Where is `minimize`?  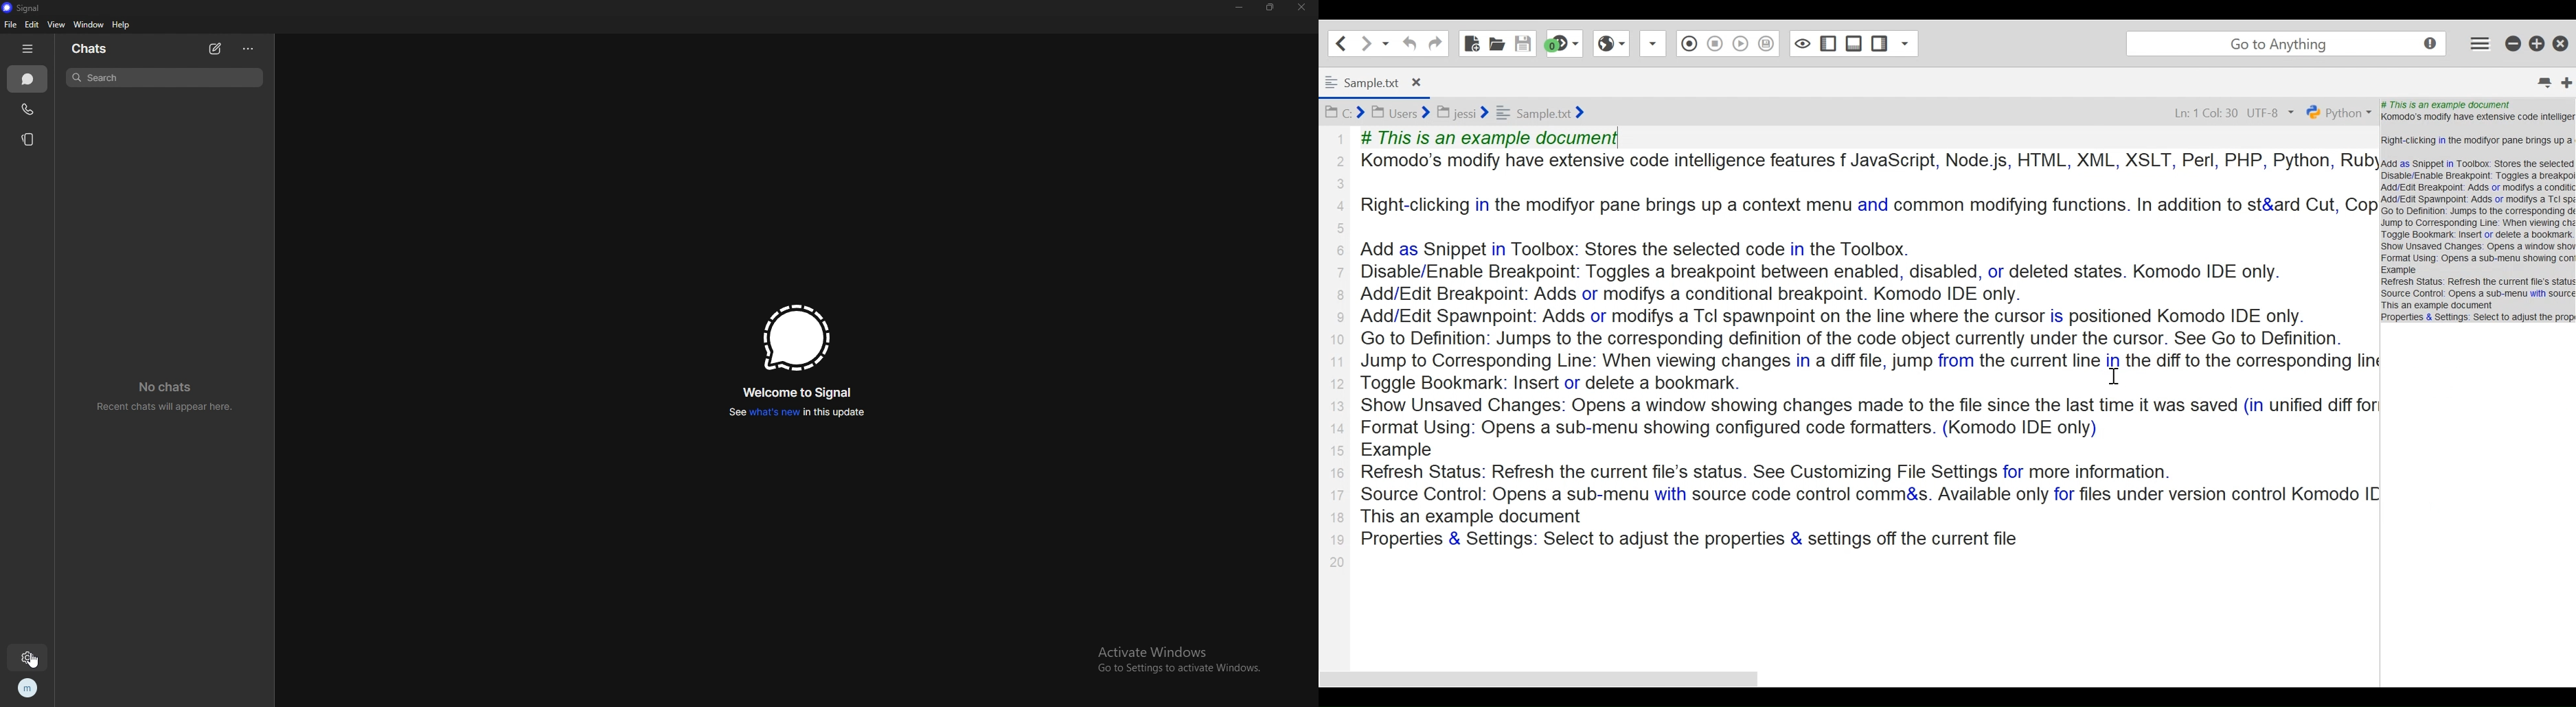
minimize is located at coordinates (2511, 43).